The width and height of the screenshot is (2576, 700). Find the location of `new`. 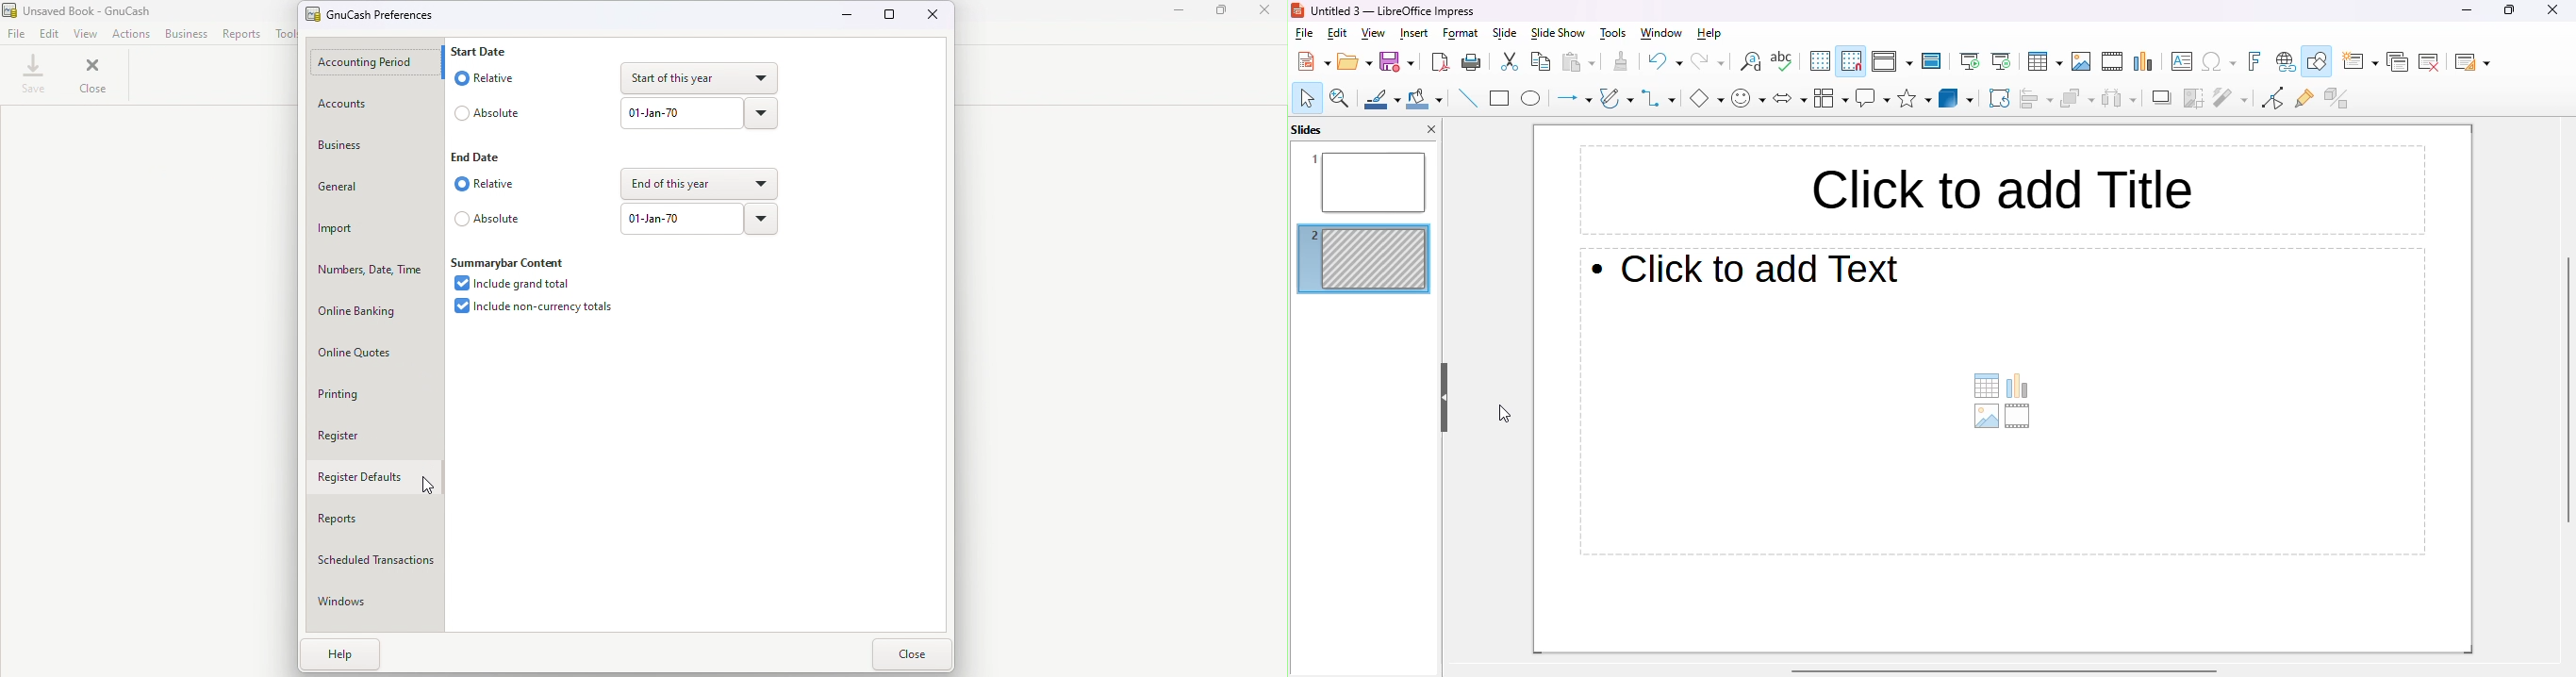

new is located at coordinates (1313, 61).